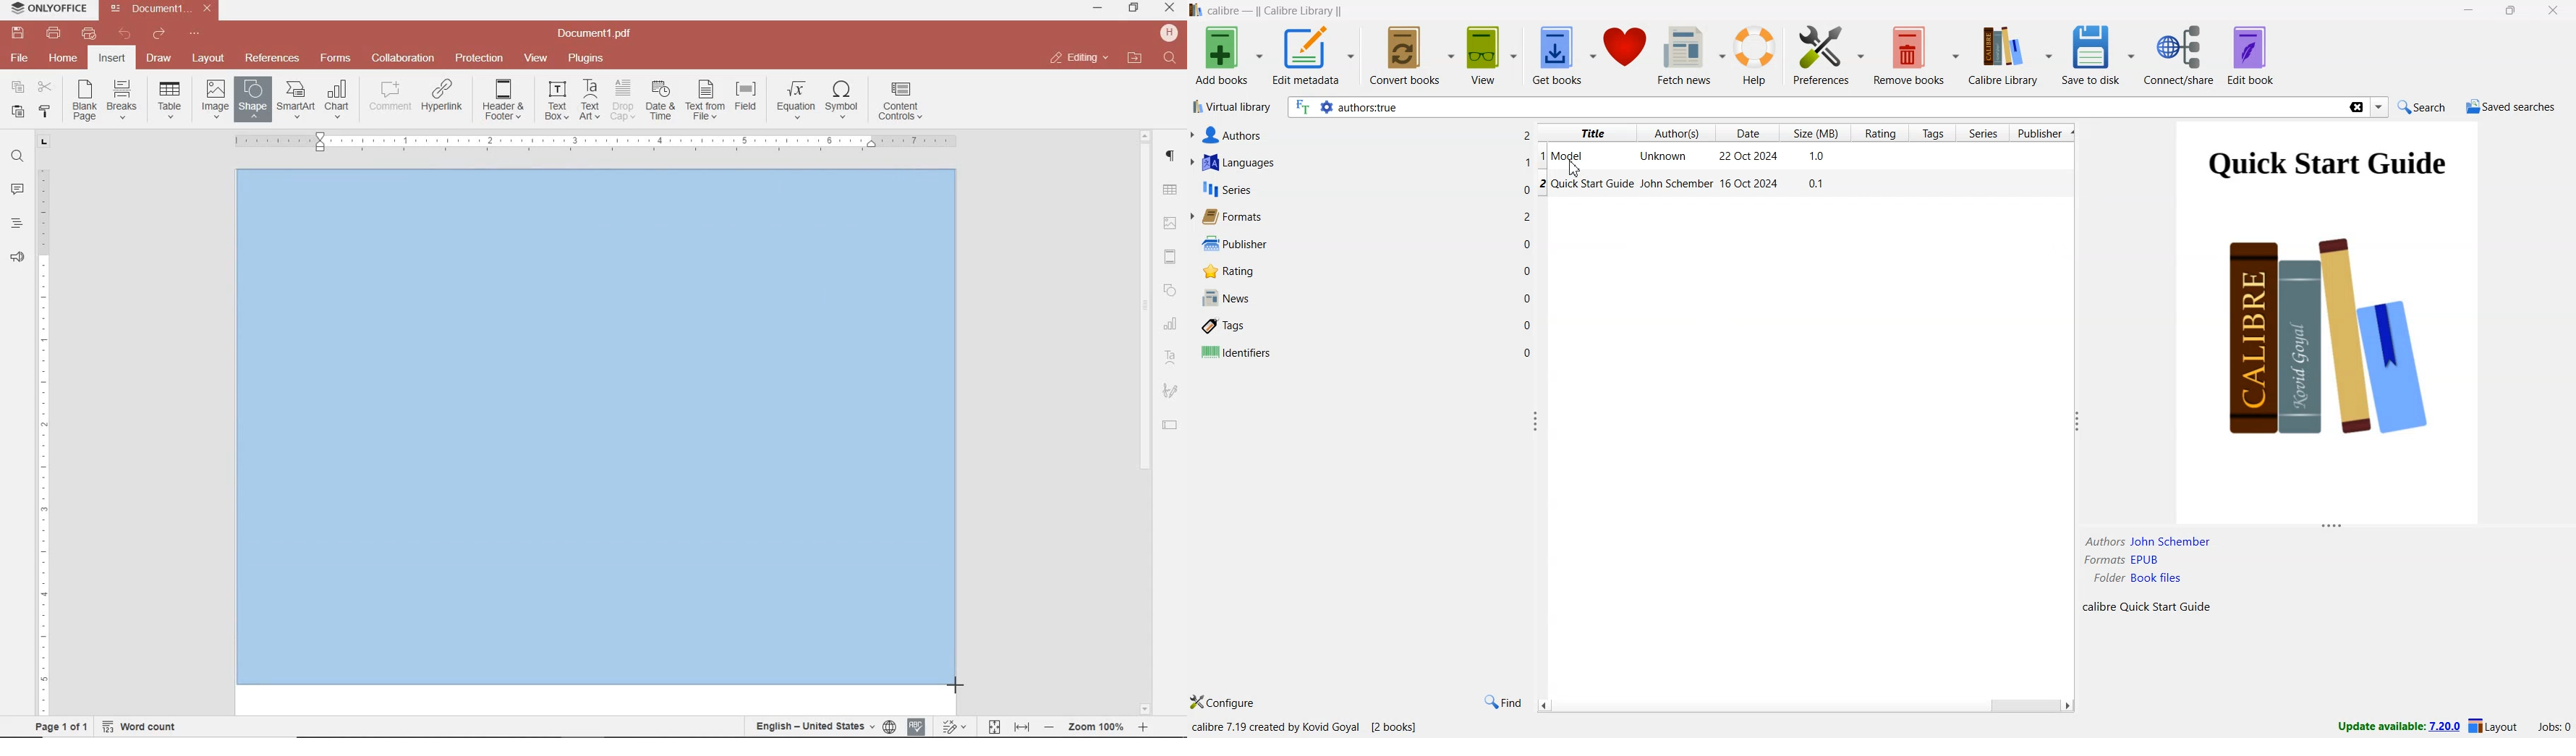 The image size is (2576, 756). Describe the element at coordinates (556, 100) in the screenshot. I see `INSERT TEXT BOX` at that location.